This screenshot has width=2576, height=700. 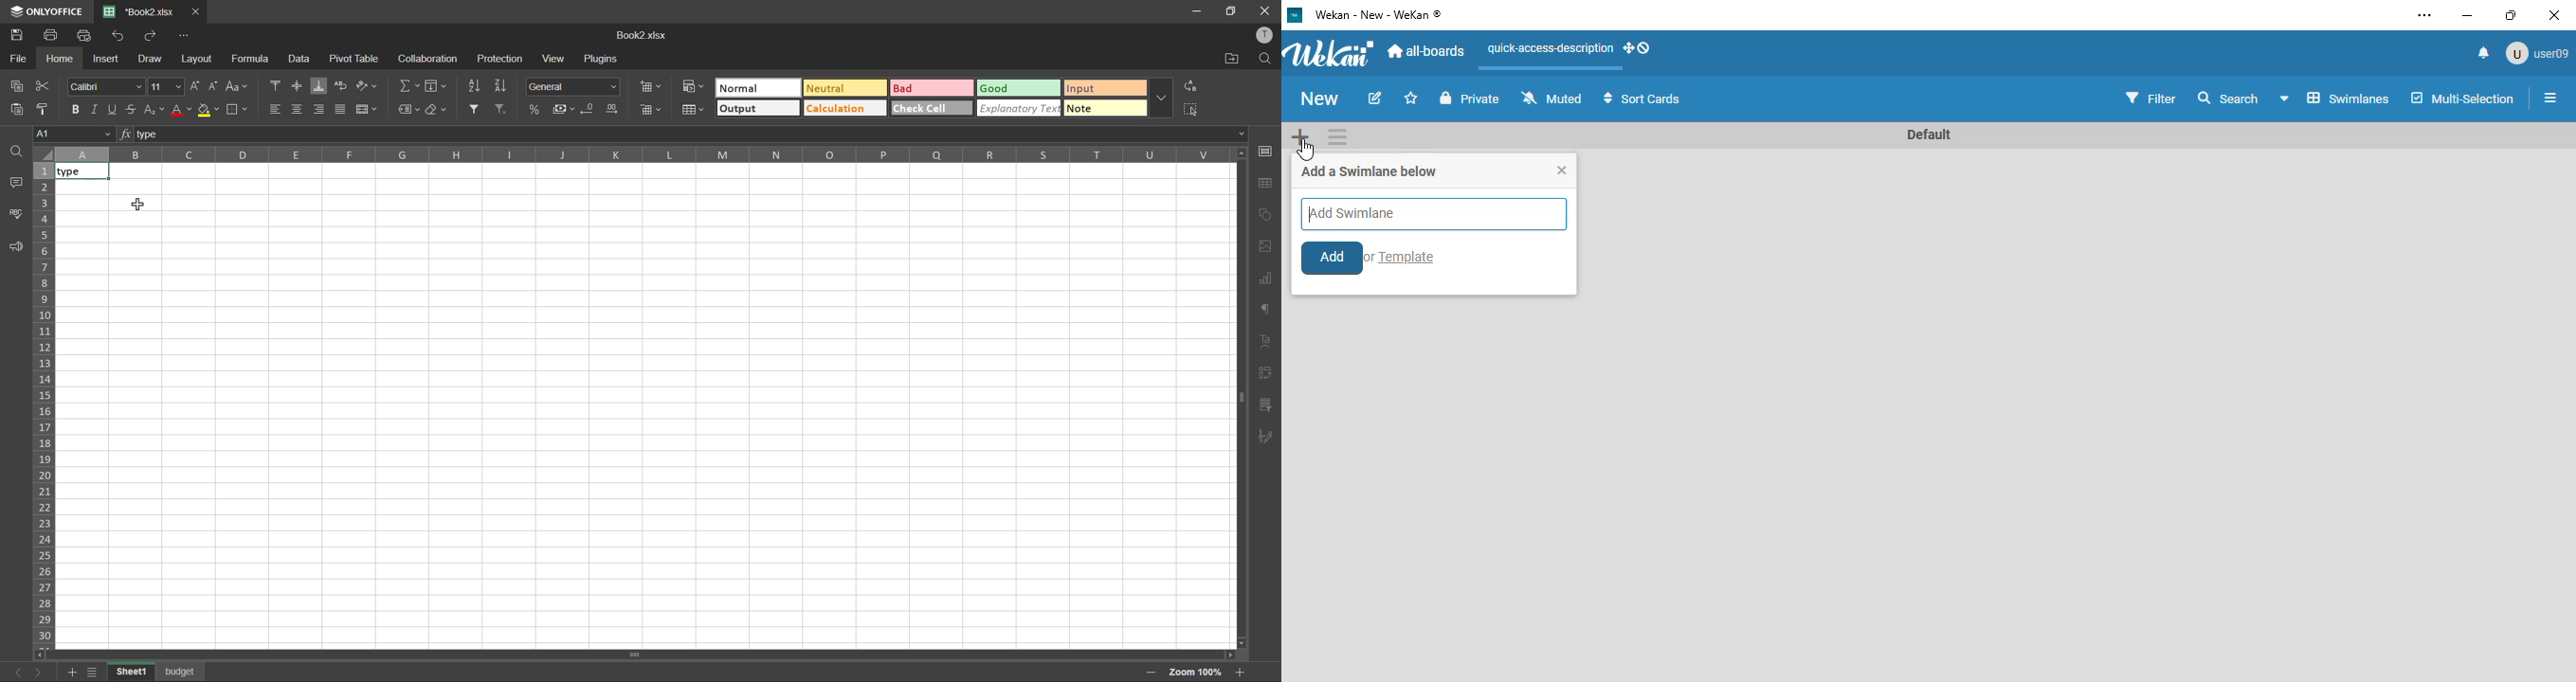 What do you see at coordinates (474, 111) in the screenshot?
I see `filter` at bounding box center [474, 111].